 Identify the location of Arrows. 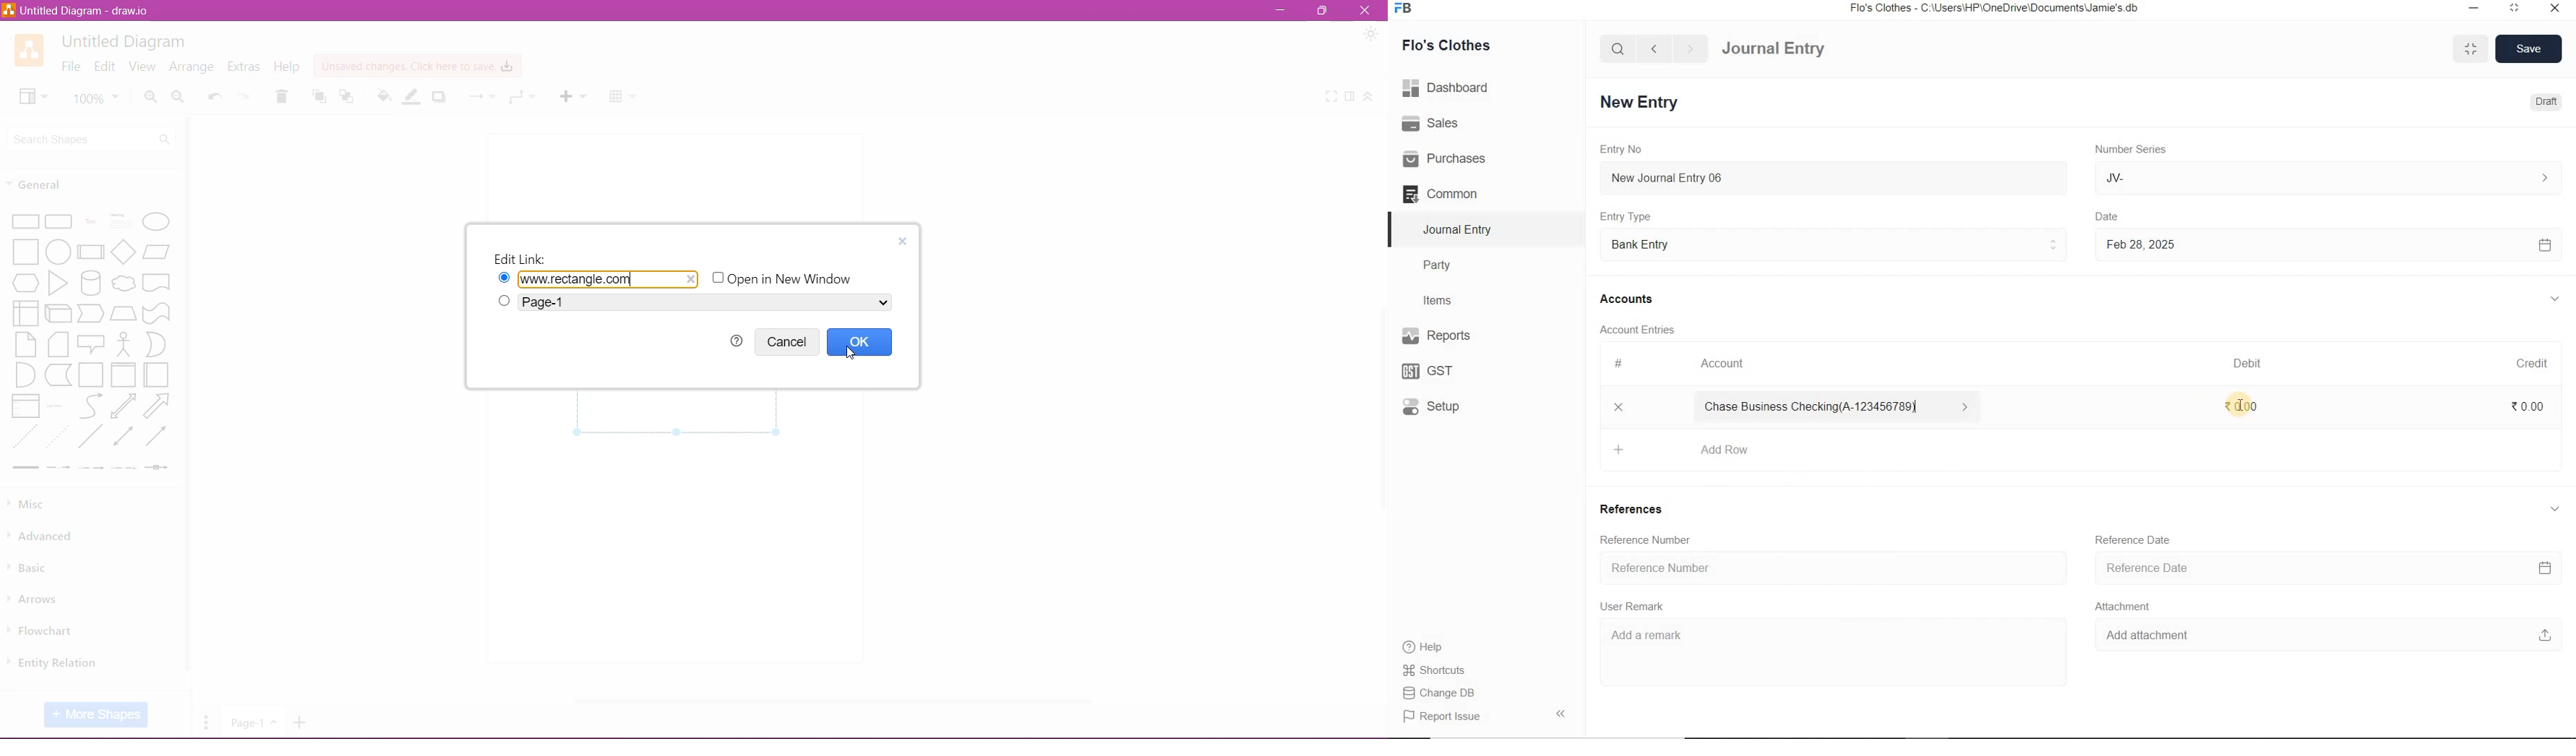
(35, 597).